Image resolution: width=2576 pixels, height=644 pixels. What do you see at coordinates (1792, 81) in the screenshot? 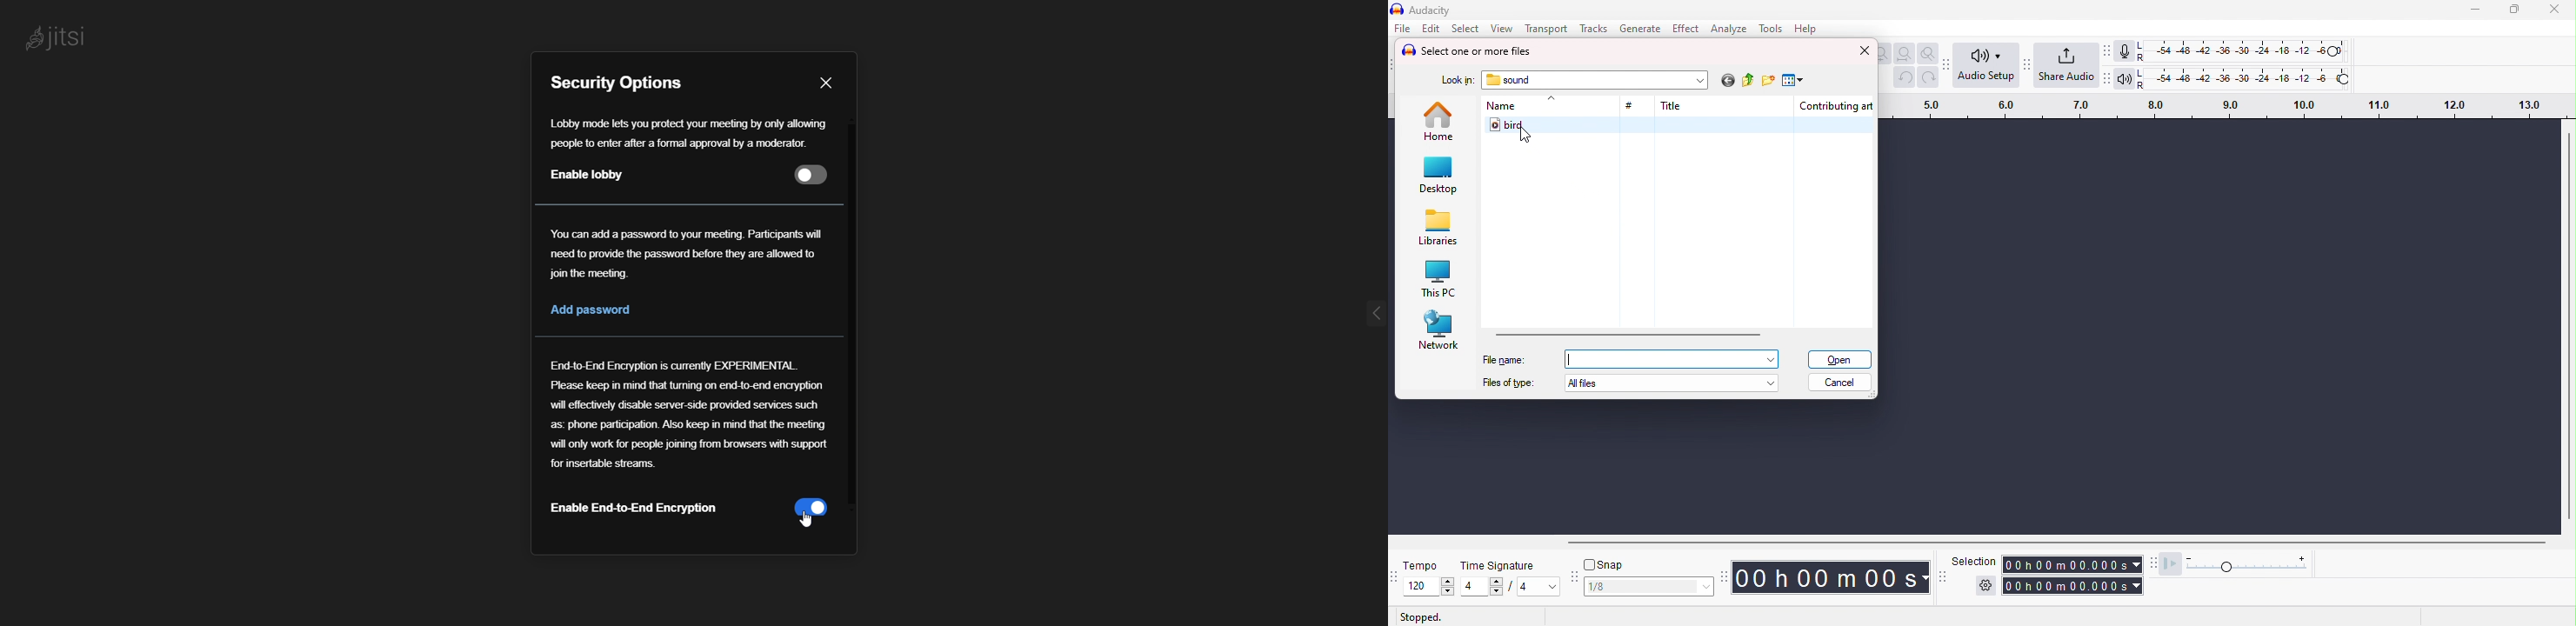
I see `change view` at bounding box center [1792, 81].